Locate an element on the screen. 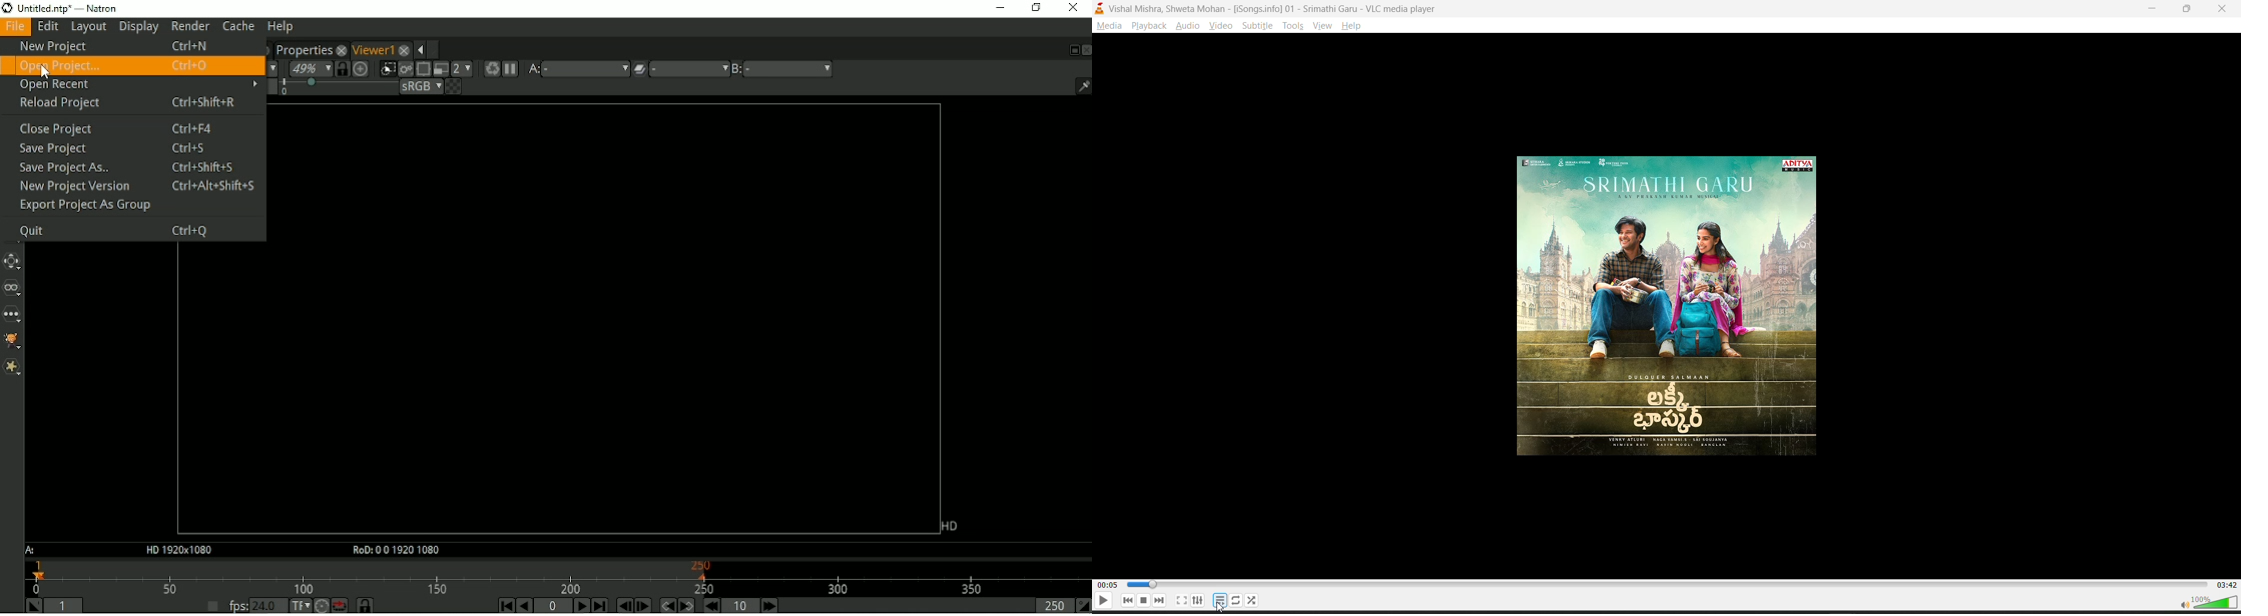 Image resolution: width=2268 pixels, height=616 pixels. New Project Version is located at coordinates (136, 186).